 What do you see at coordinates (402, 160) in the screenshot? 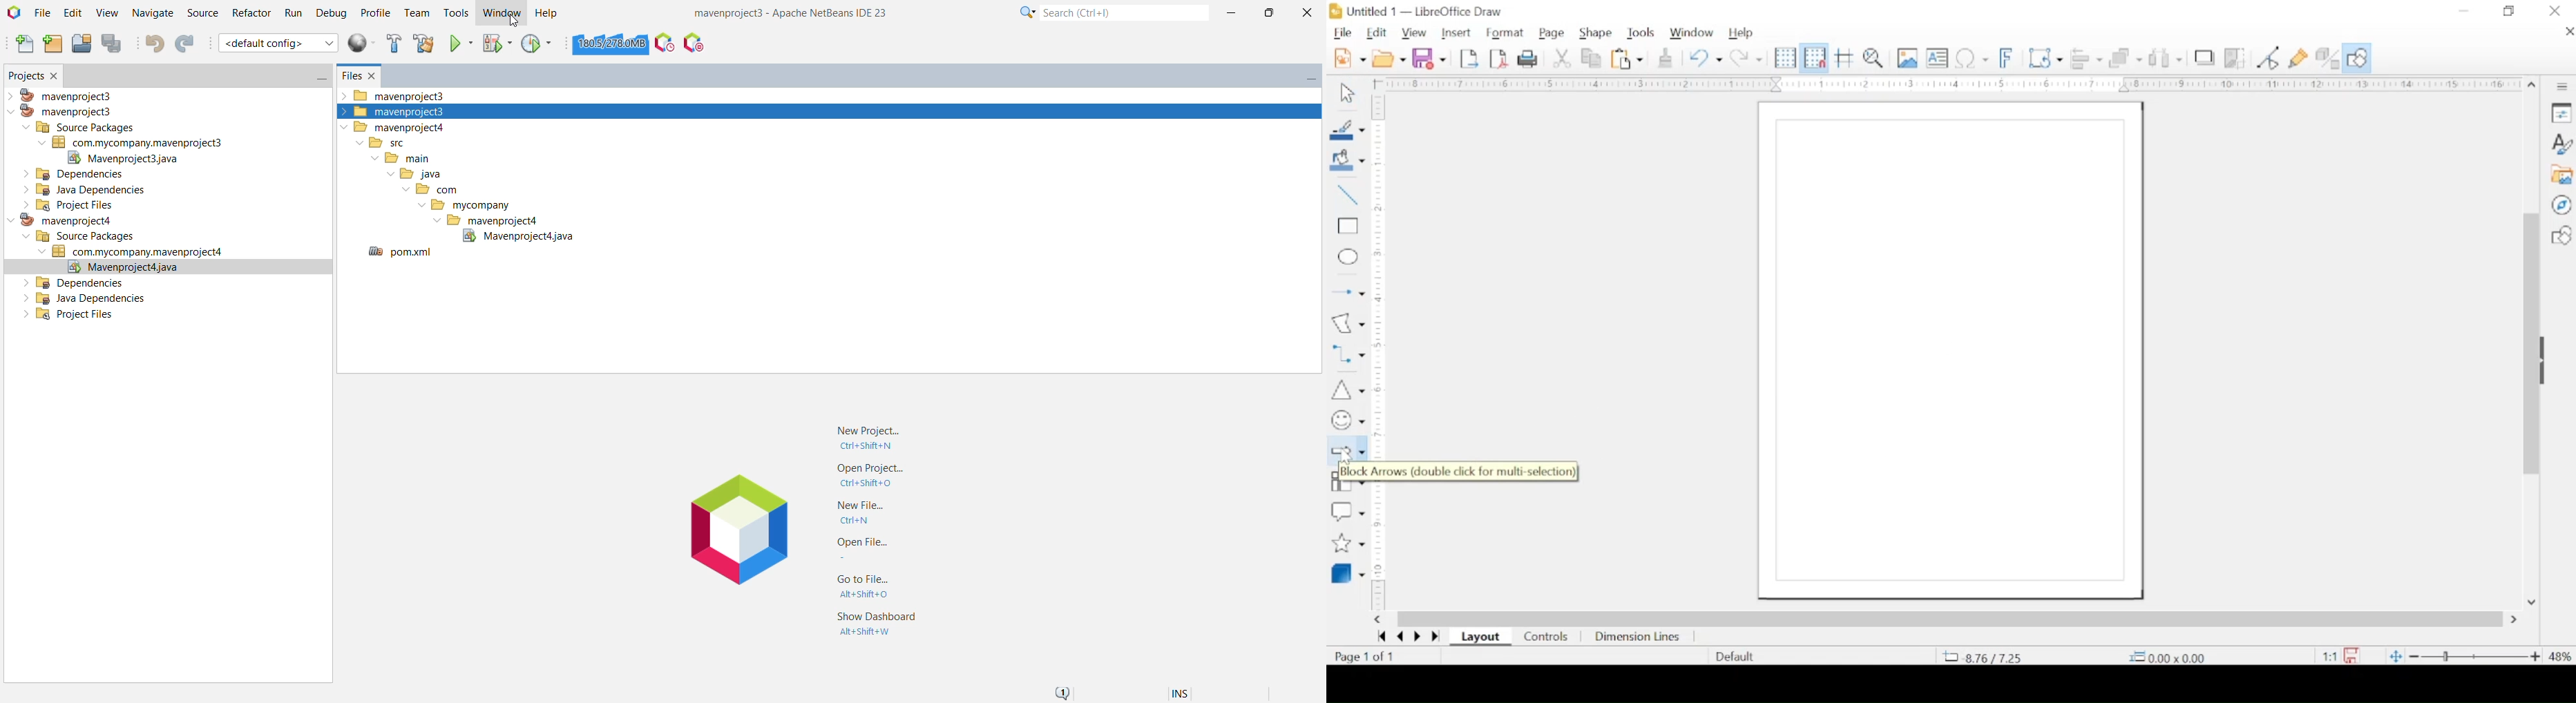
I see `main` at bounding box center [402, 160].